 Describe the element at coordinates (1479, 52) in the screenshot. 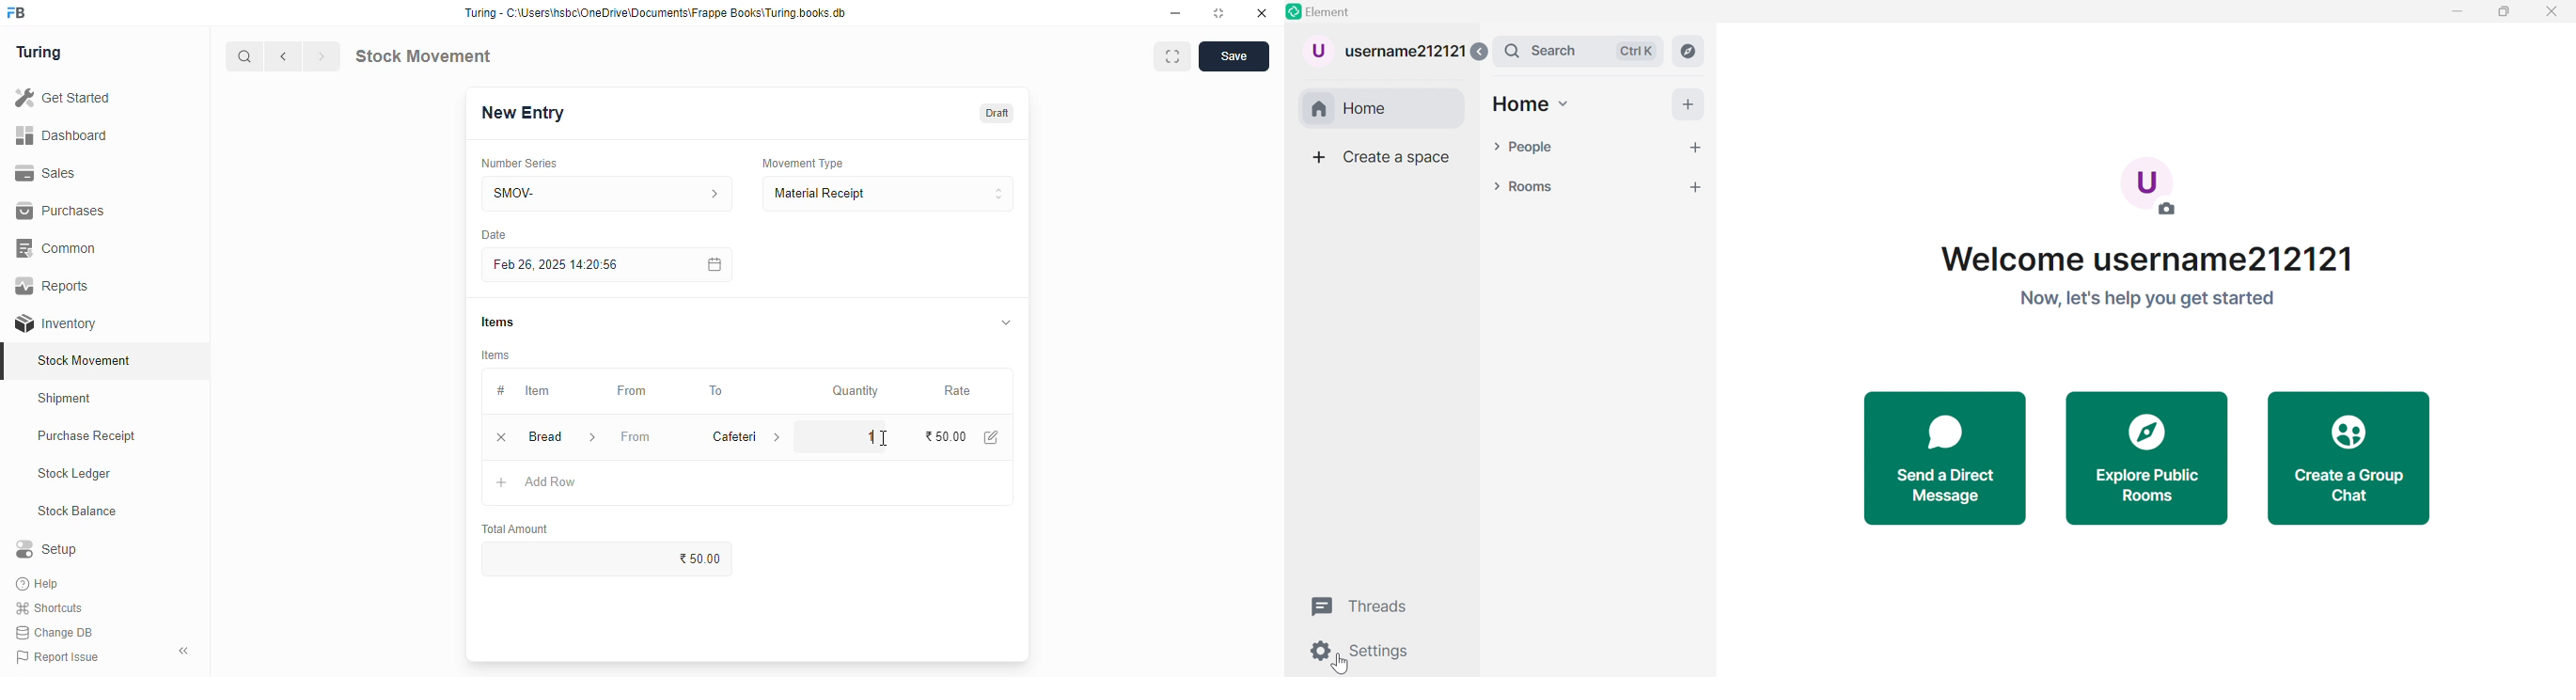

I see `Expand` at that location.